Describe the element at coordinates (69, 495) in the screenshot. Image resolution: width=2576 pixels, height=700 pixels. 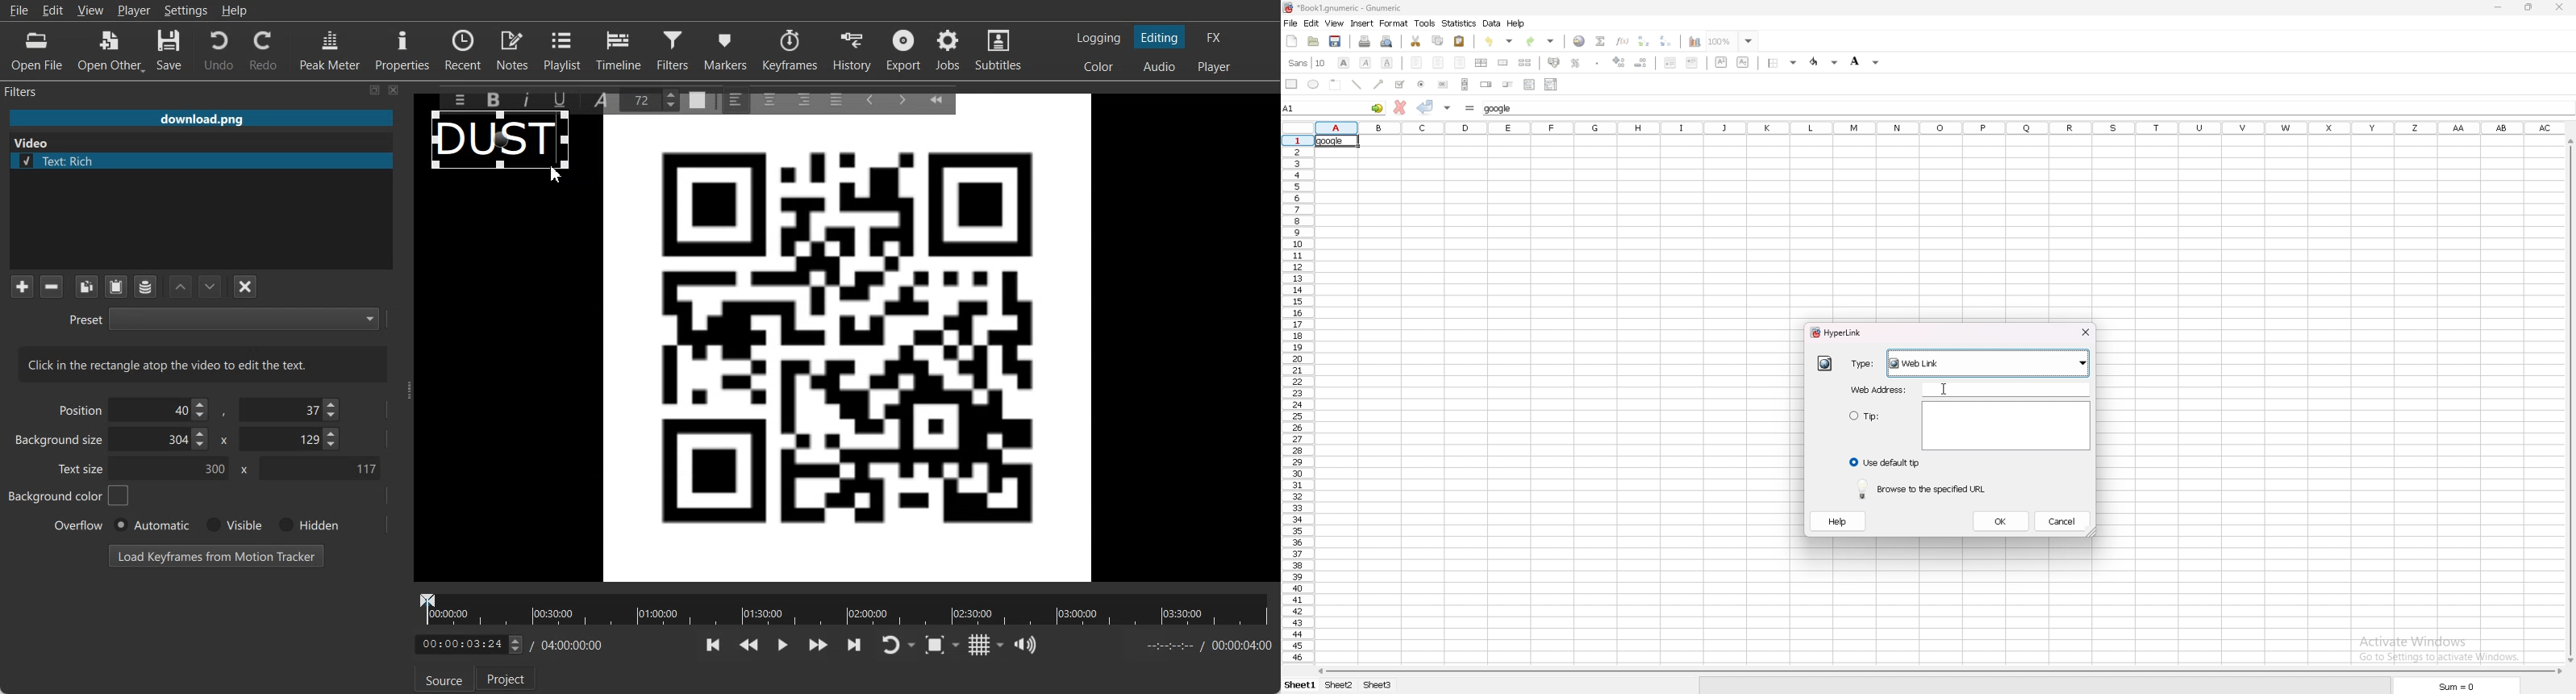
I see `Background color` at that location.